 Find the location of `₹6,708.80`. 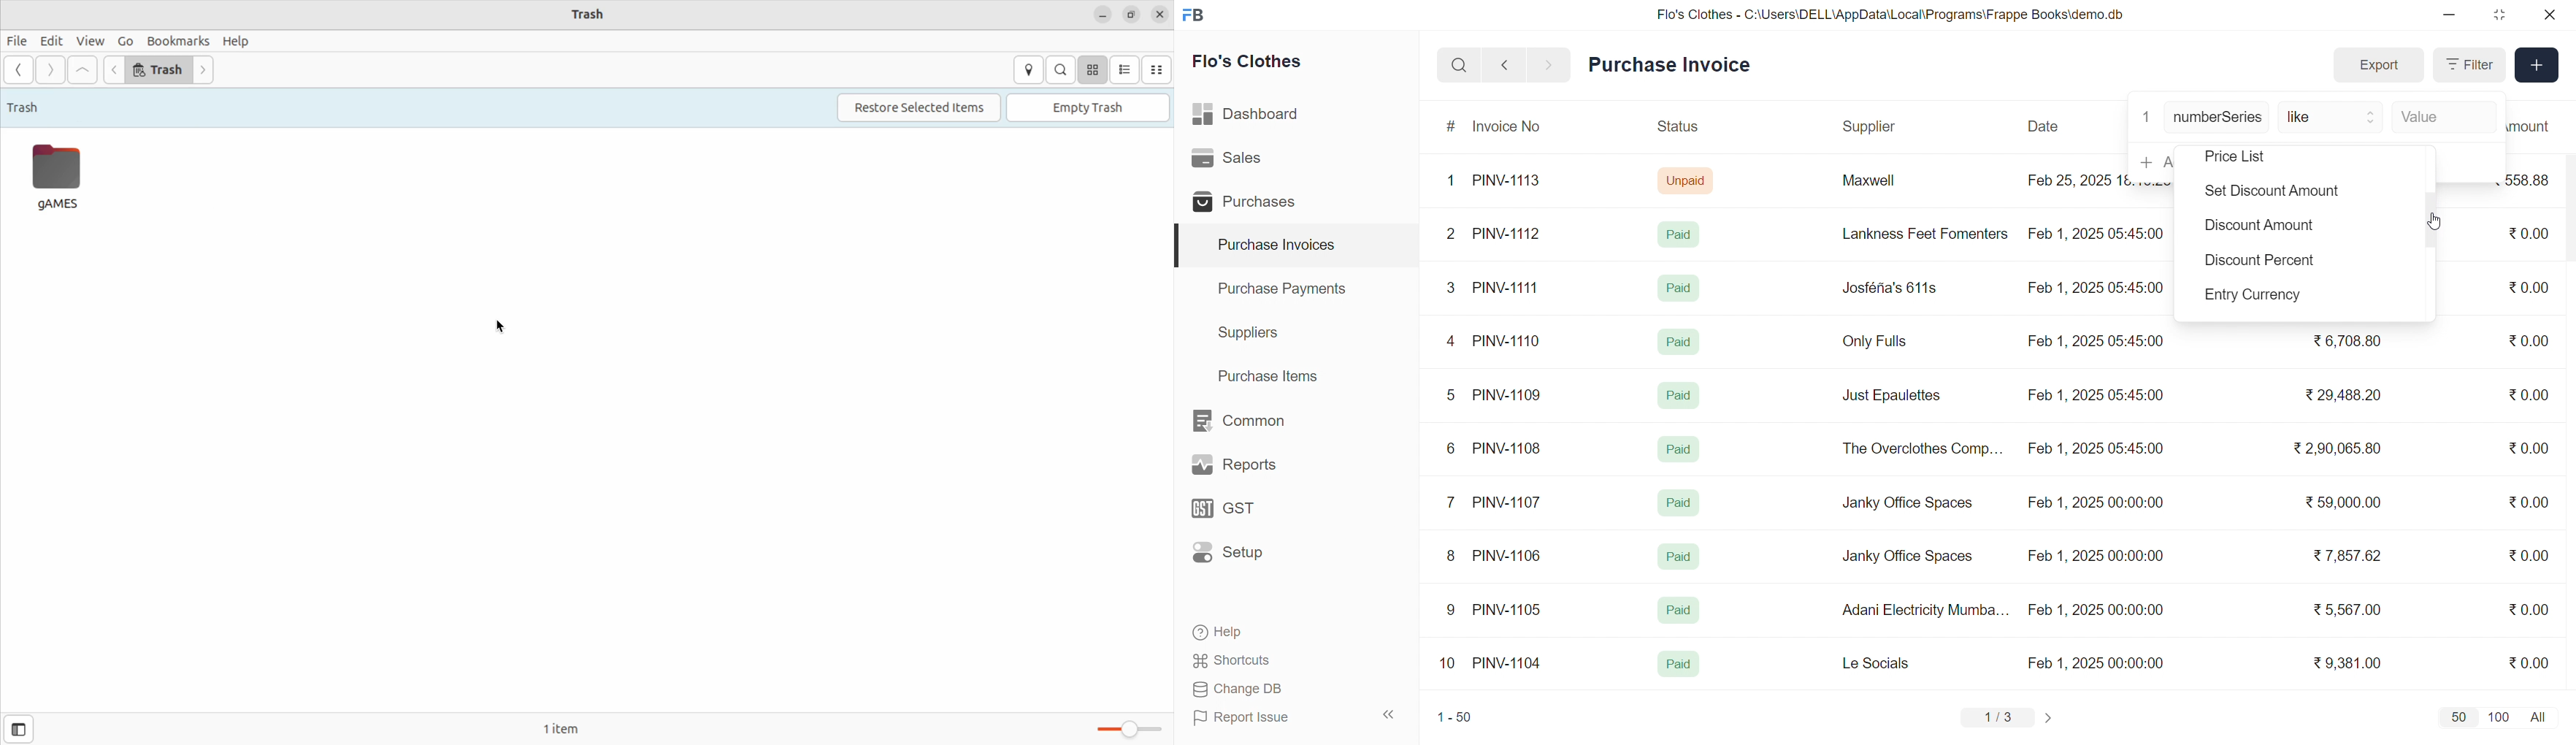

₹6,708.80 is located at coordinates (2347, 338).